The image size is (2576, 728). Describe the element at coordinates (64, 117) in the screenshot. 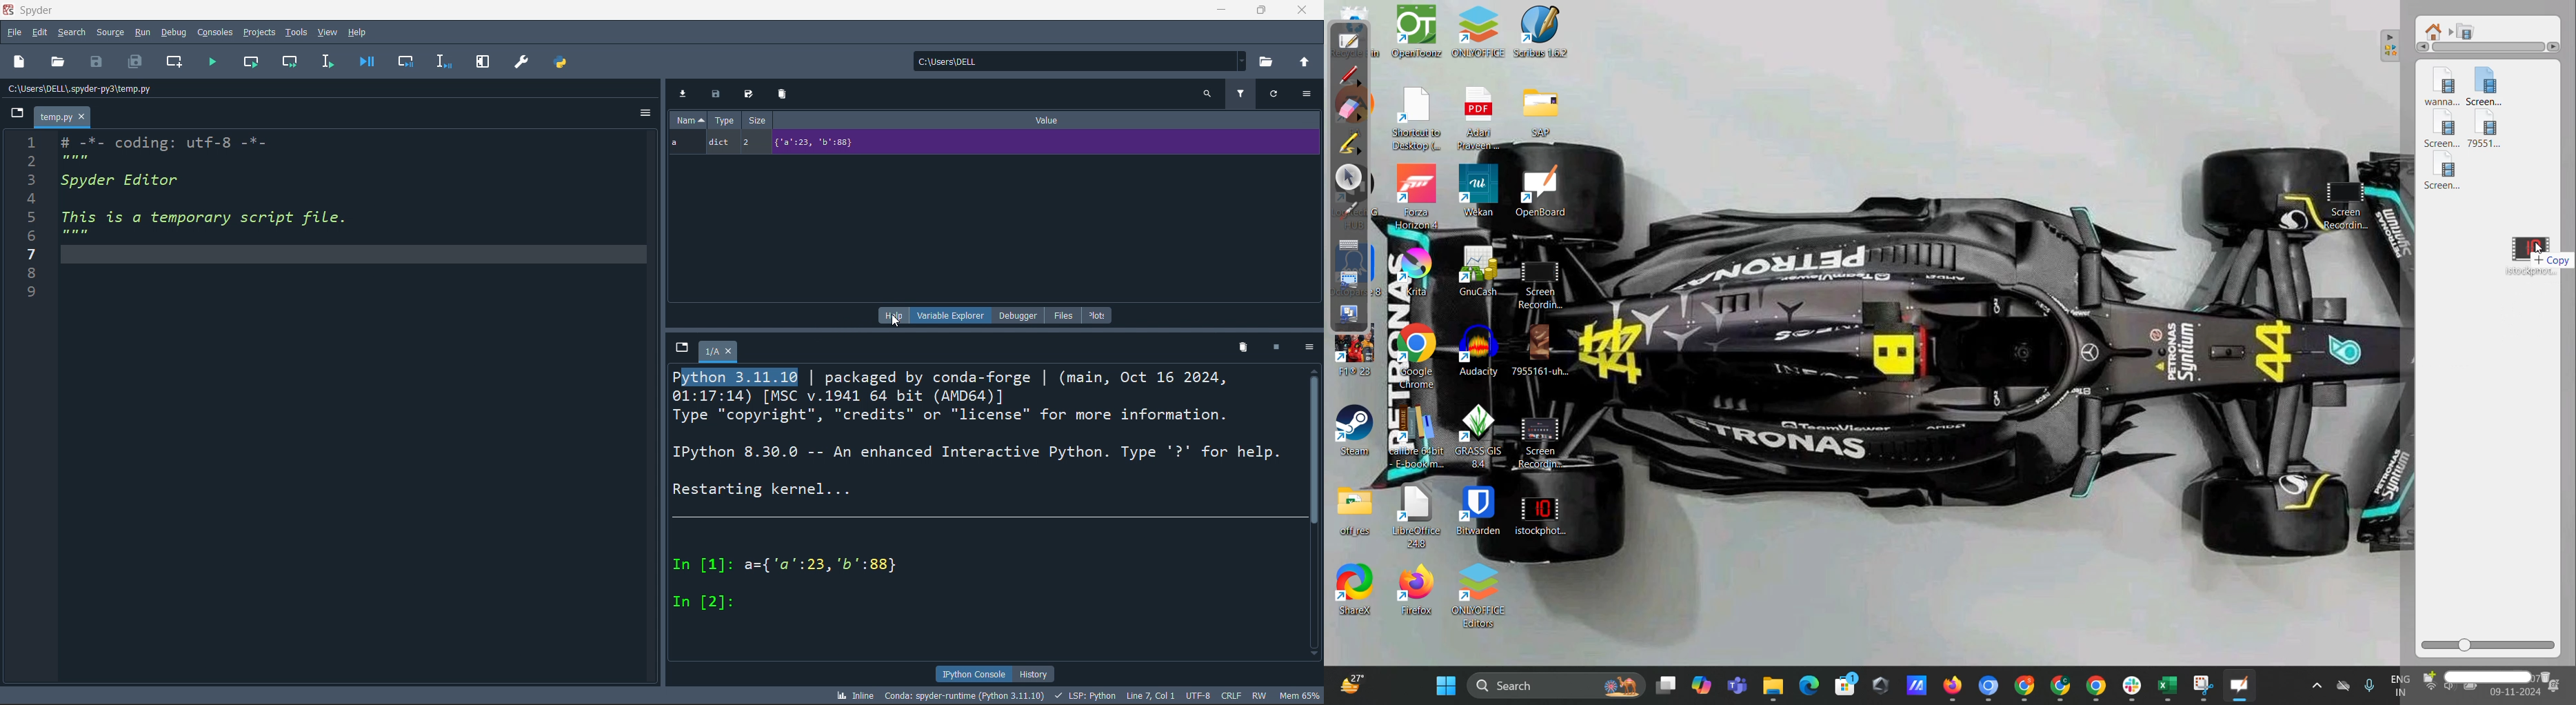

I see `temp.py` at that location.